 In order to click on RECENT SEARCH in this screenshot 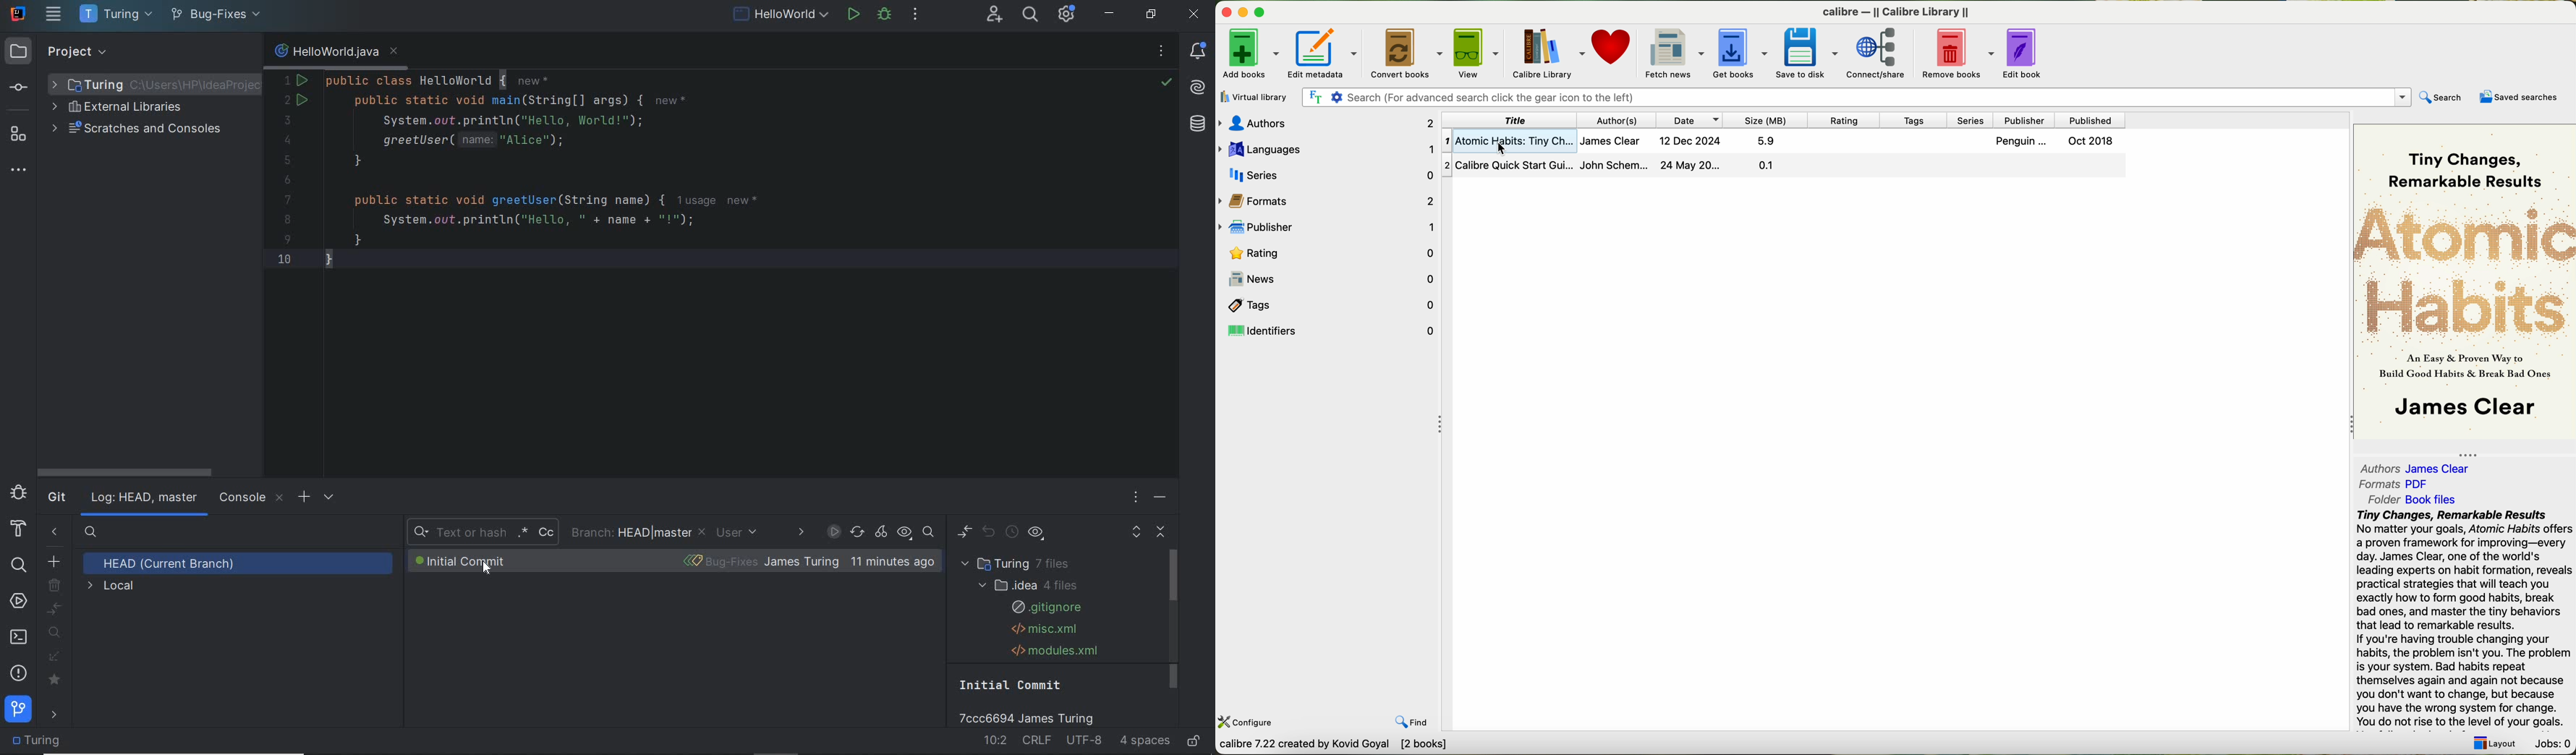, I will do `click(482, 534)`.